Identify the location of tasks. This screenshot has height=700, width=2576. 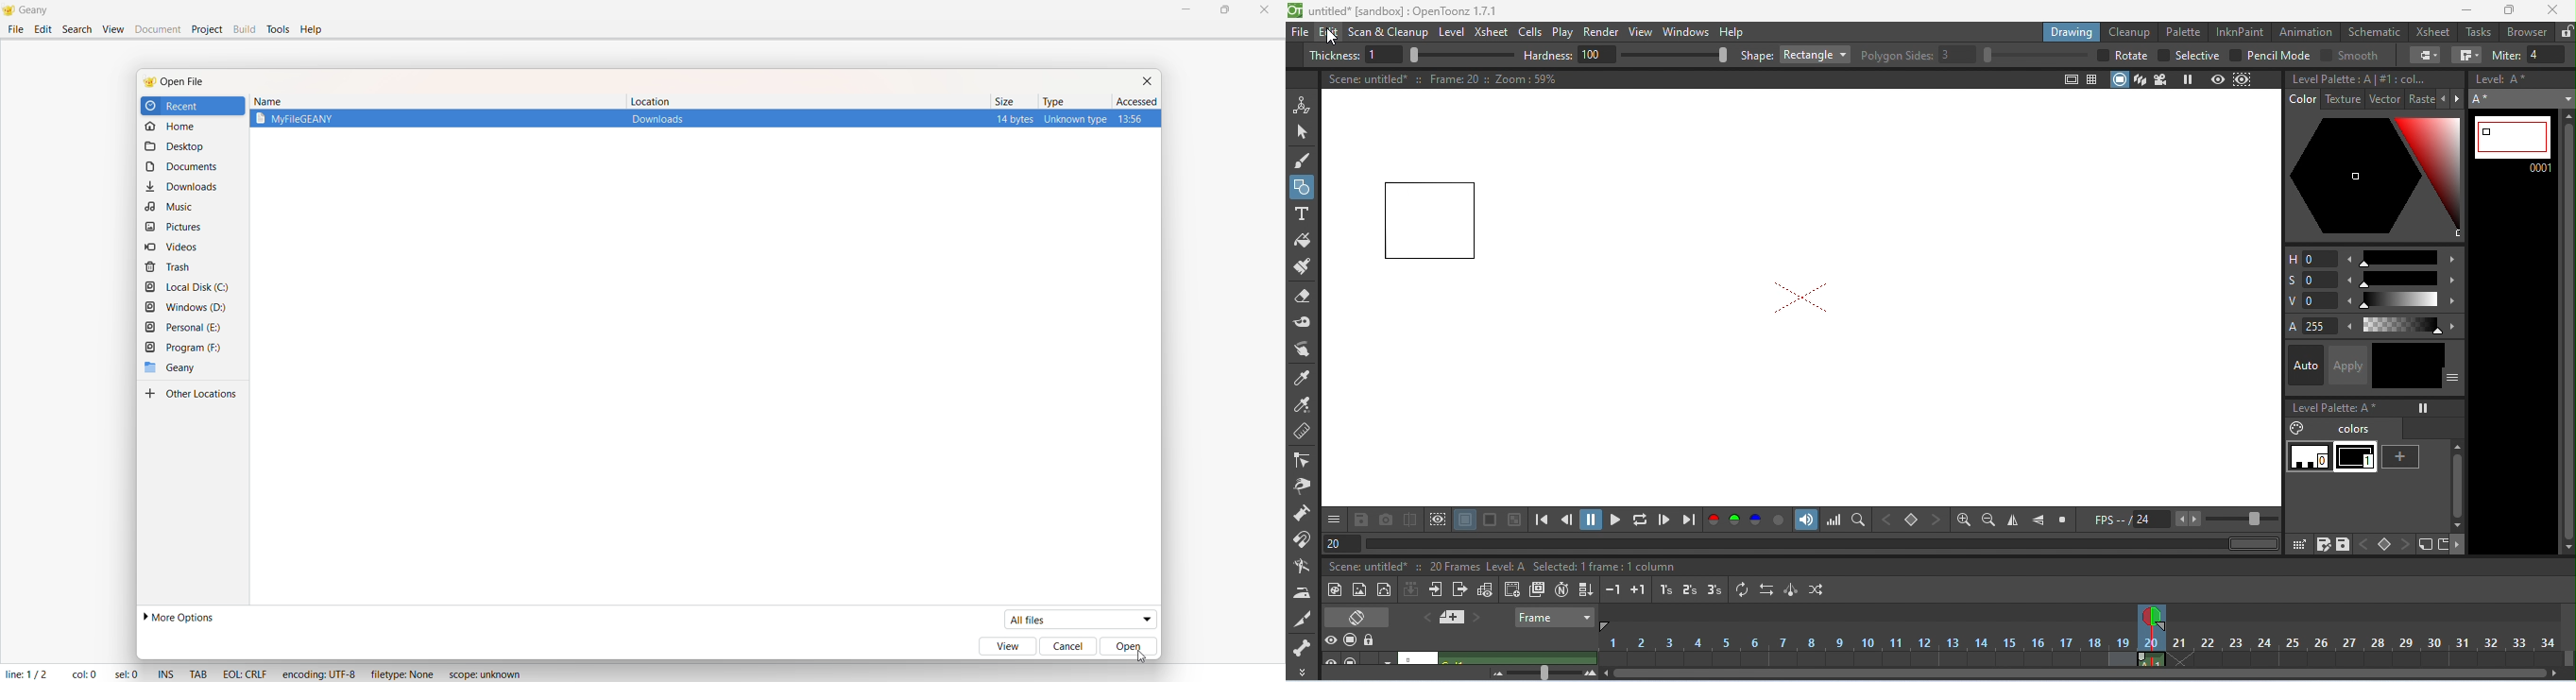
(2480, 33).